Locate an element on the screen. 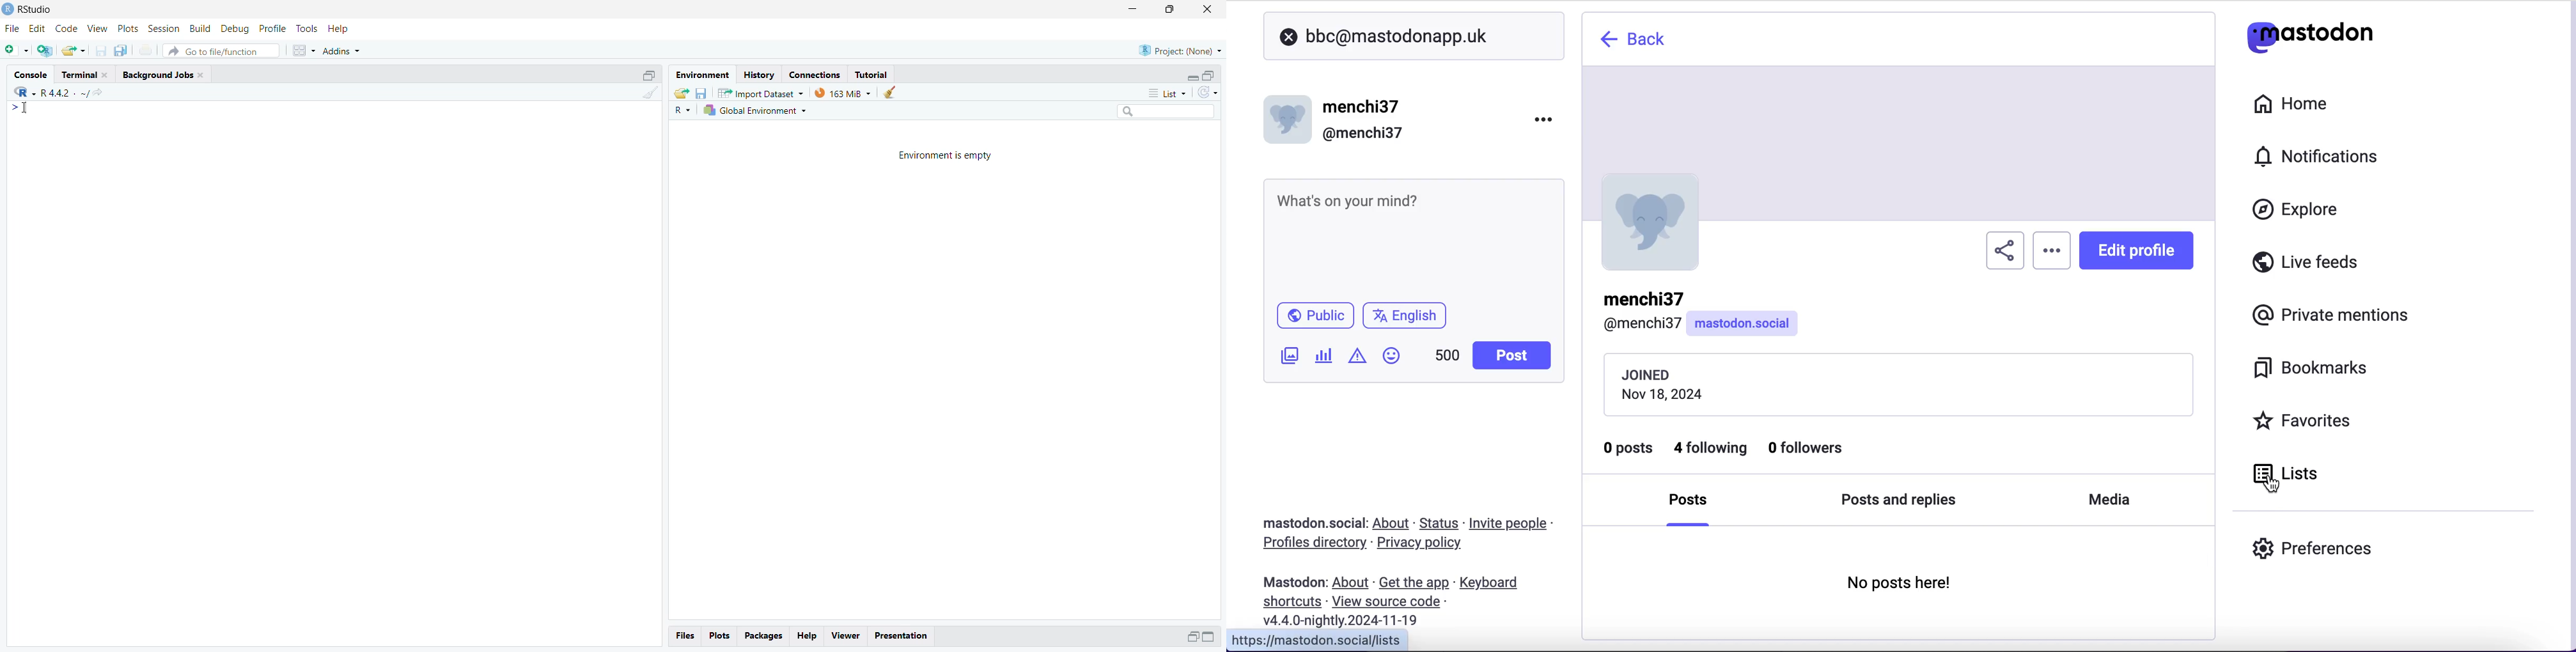 This screenshot has width=2576, height=672. profile picture is located at coordinates (1653, 221).